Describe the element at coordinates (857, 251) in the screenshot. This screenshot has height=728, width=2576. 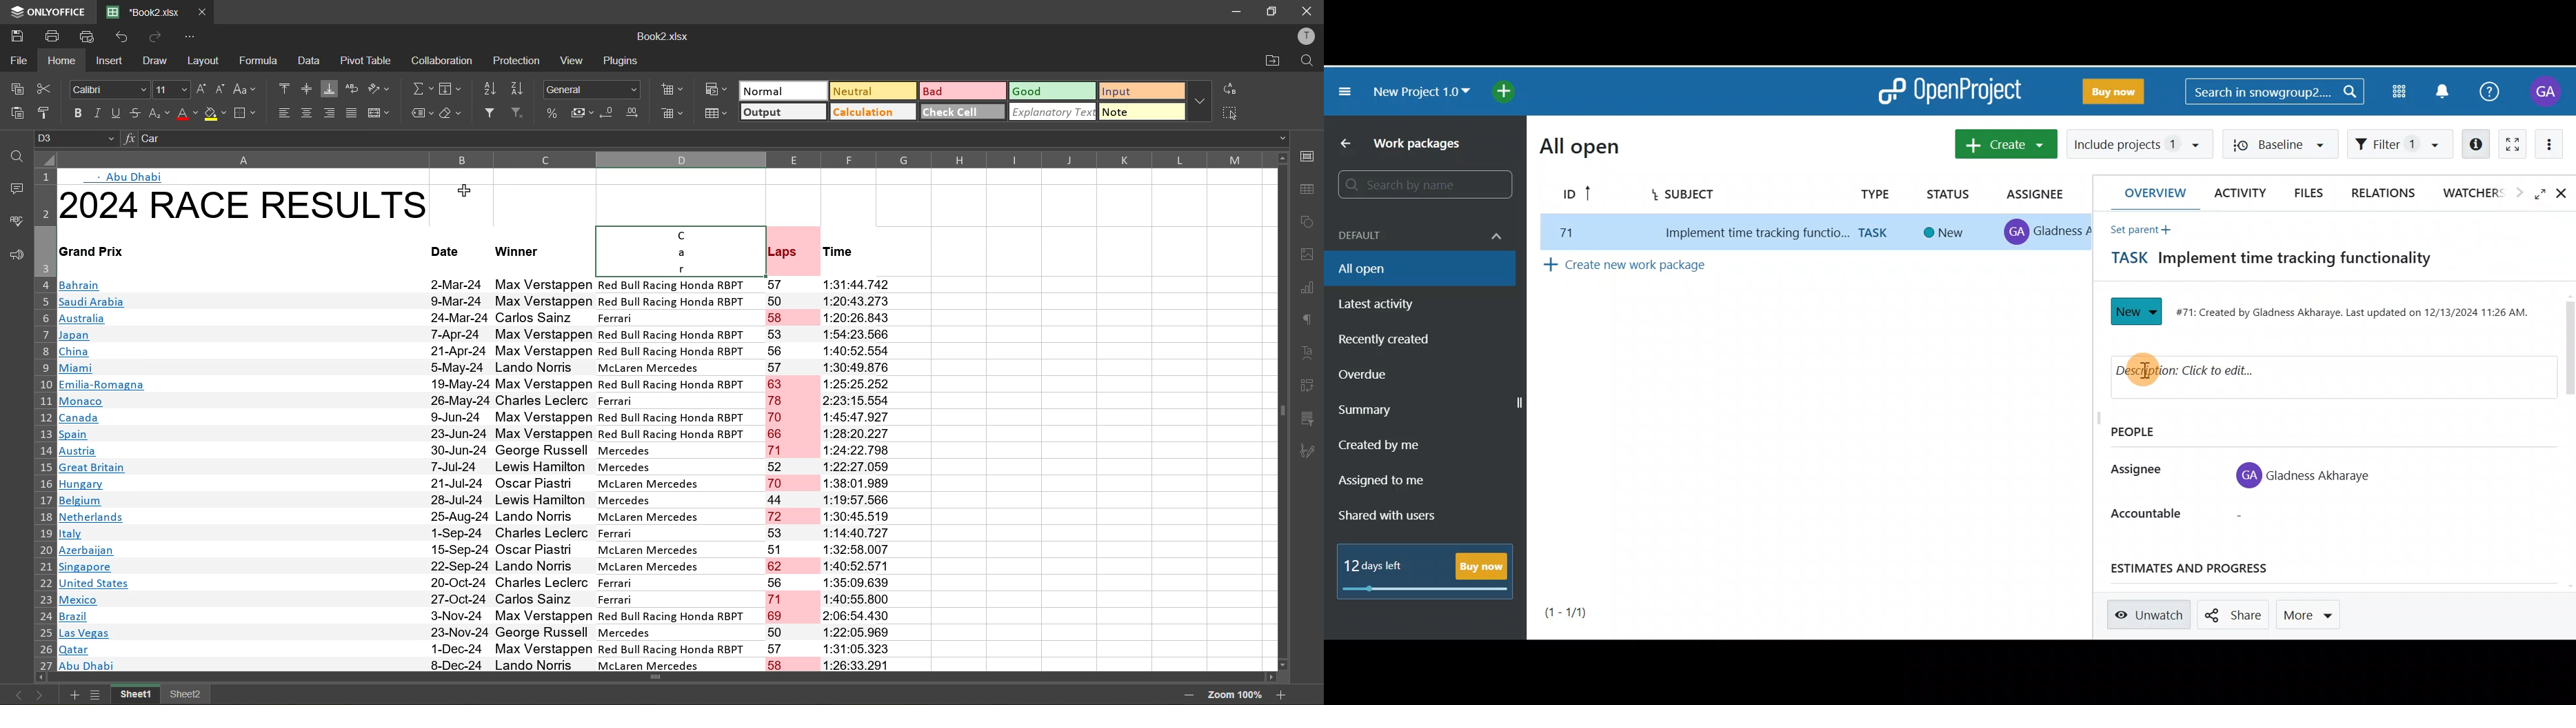
I see `Time` at that location.